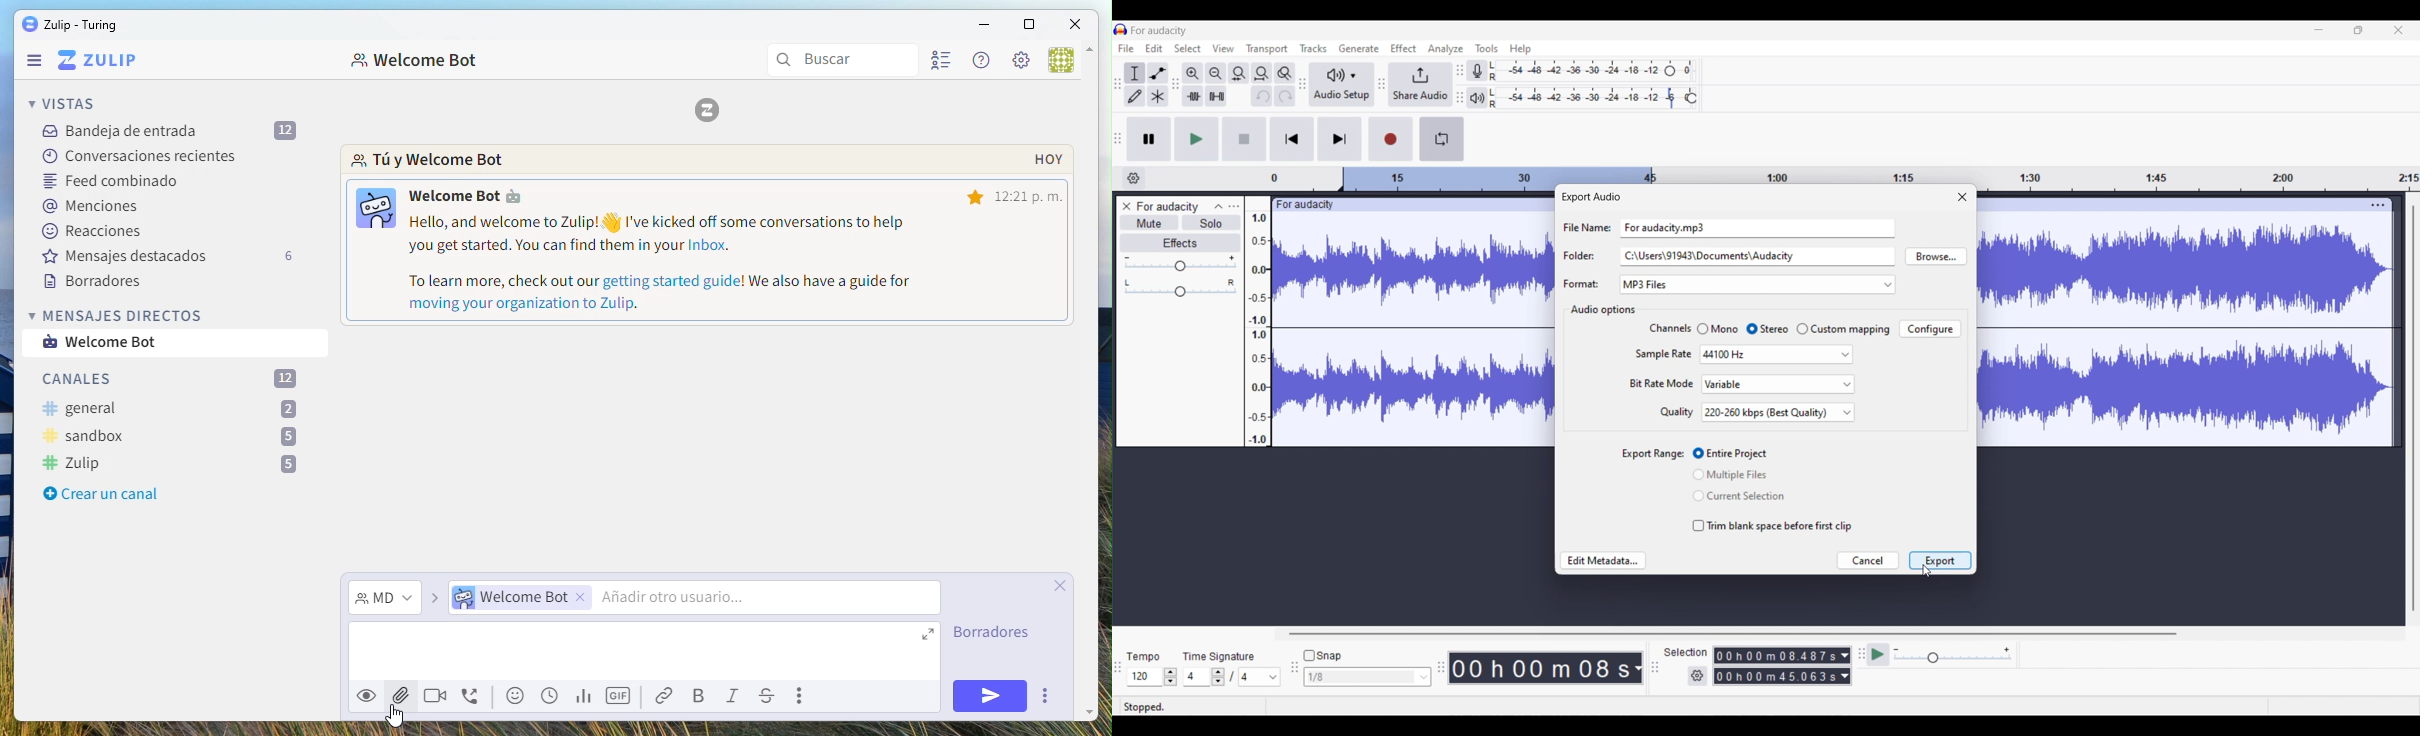  What do you see at coordinates (385, 599) in the screenshot?
I see `direct messages` at bounding box center [385, 599].